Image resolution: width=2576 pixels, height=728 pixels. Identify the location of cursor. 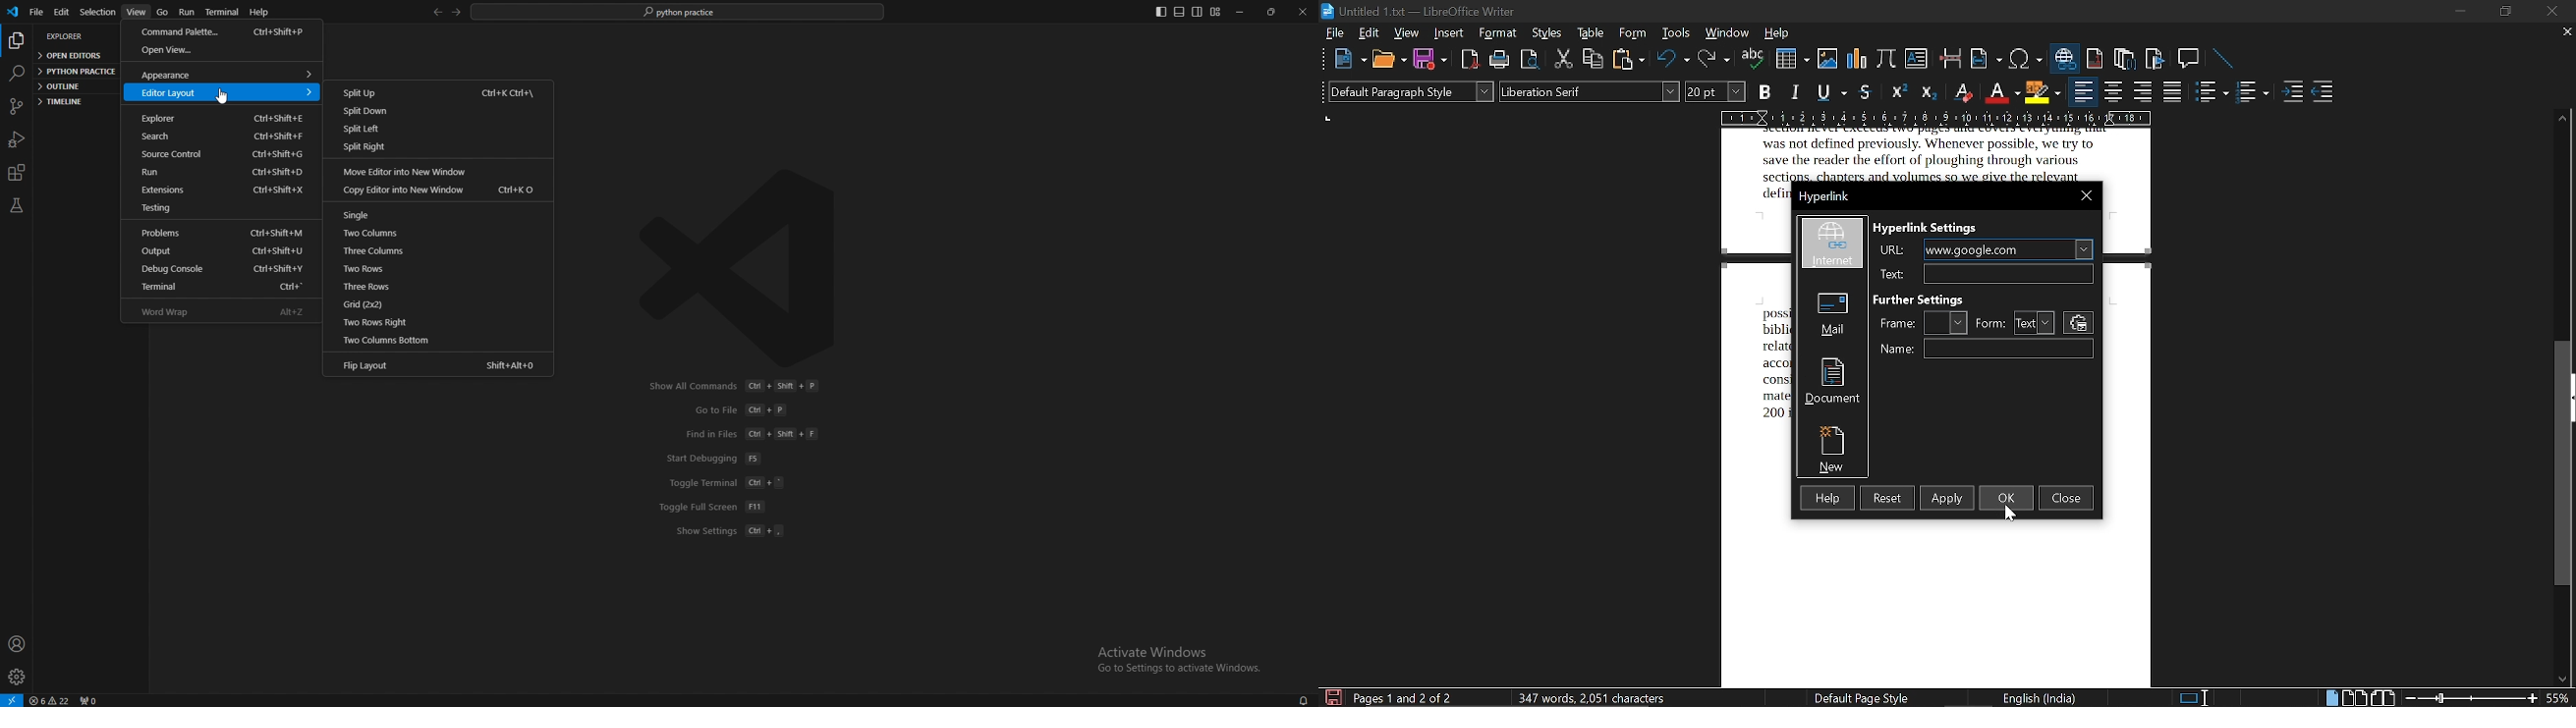
(223, 95).